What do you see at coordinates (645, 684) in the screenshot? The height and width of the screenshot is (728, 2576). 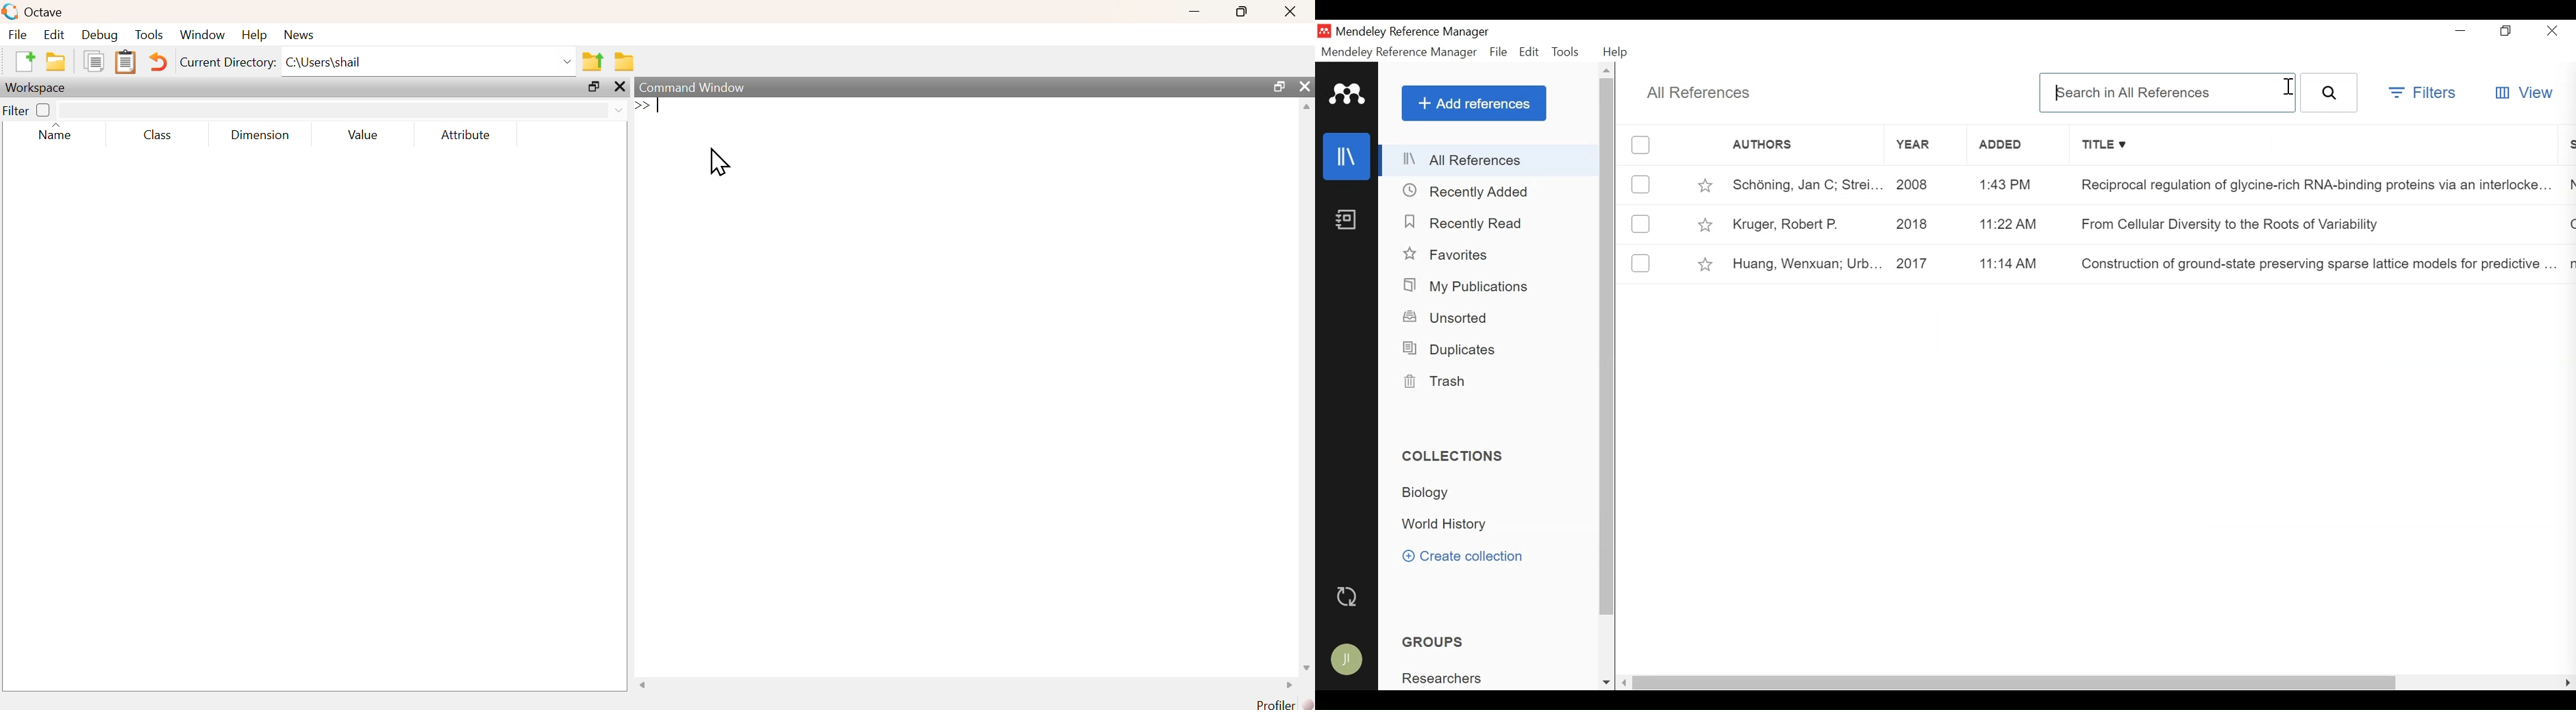 I see `scroll left` at bounding box center [645, 684].